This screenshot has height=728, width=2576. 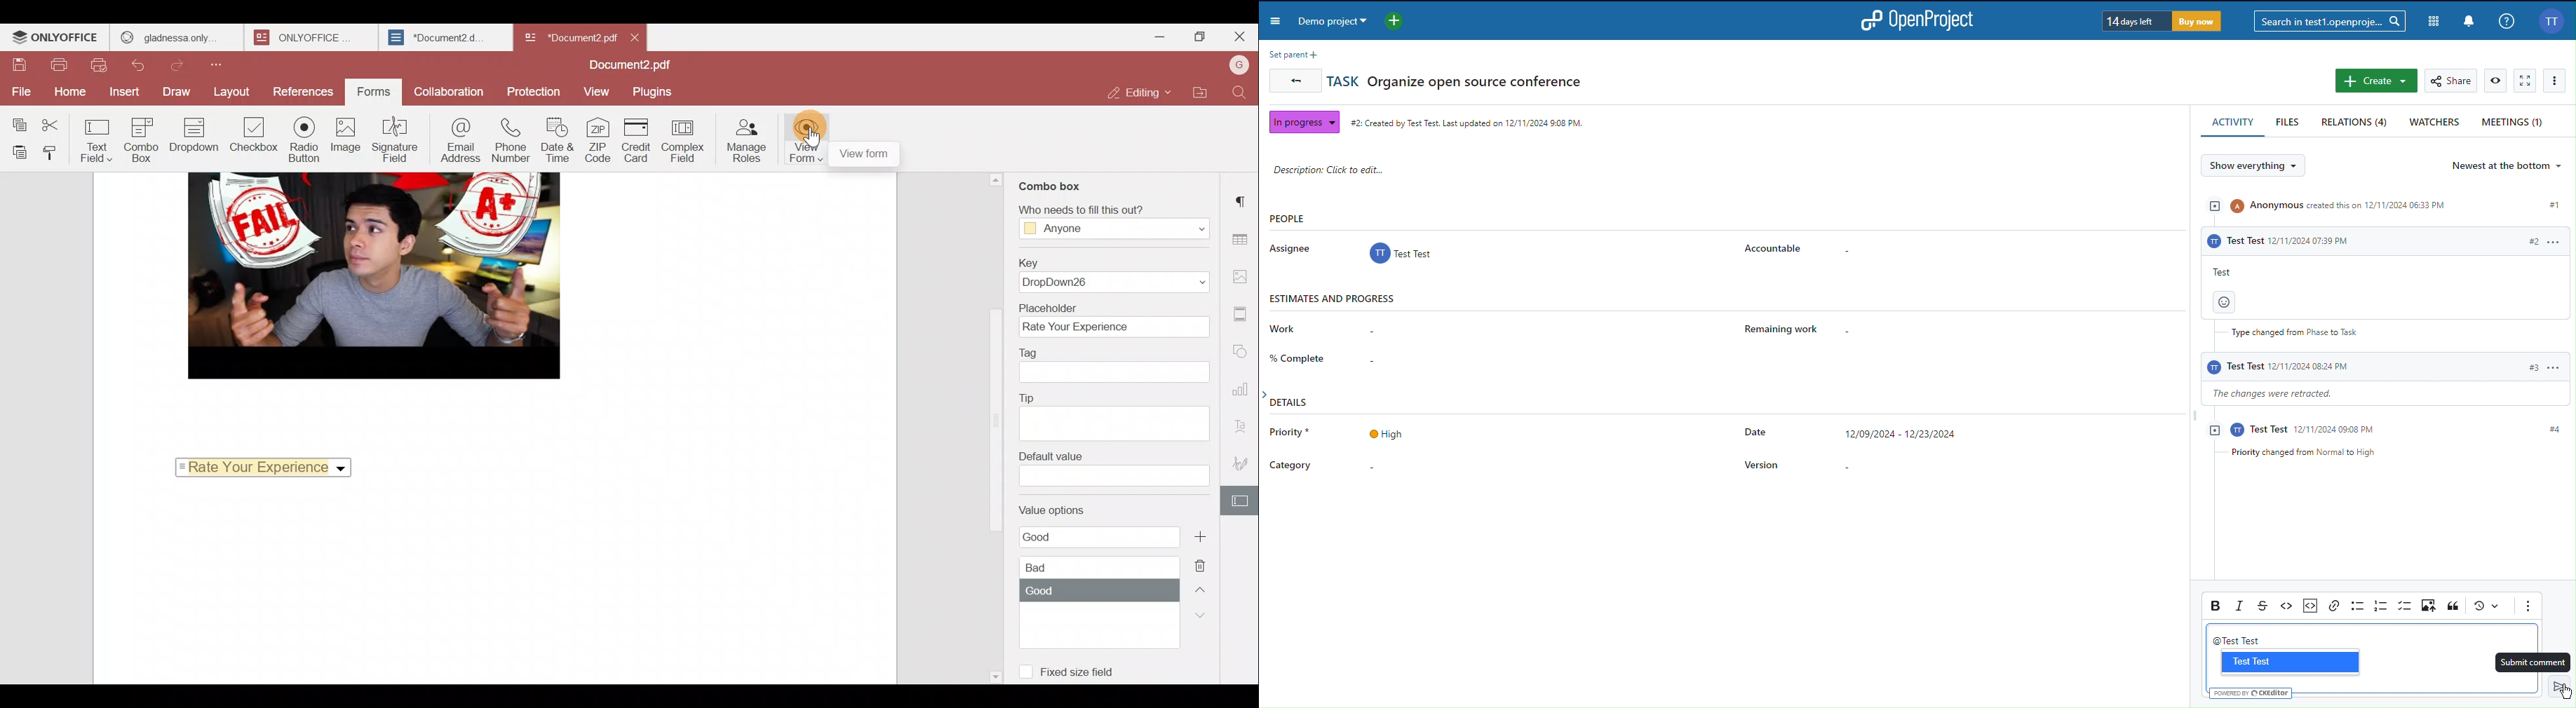 What do you see at coordinates (1051, 184) in the screenshot?
I see `Combo box` at bounding box center [1051, 184].